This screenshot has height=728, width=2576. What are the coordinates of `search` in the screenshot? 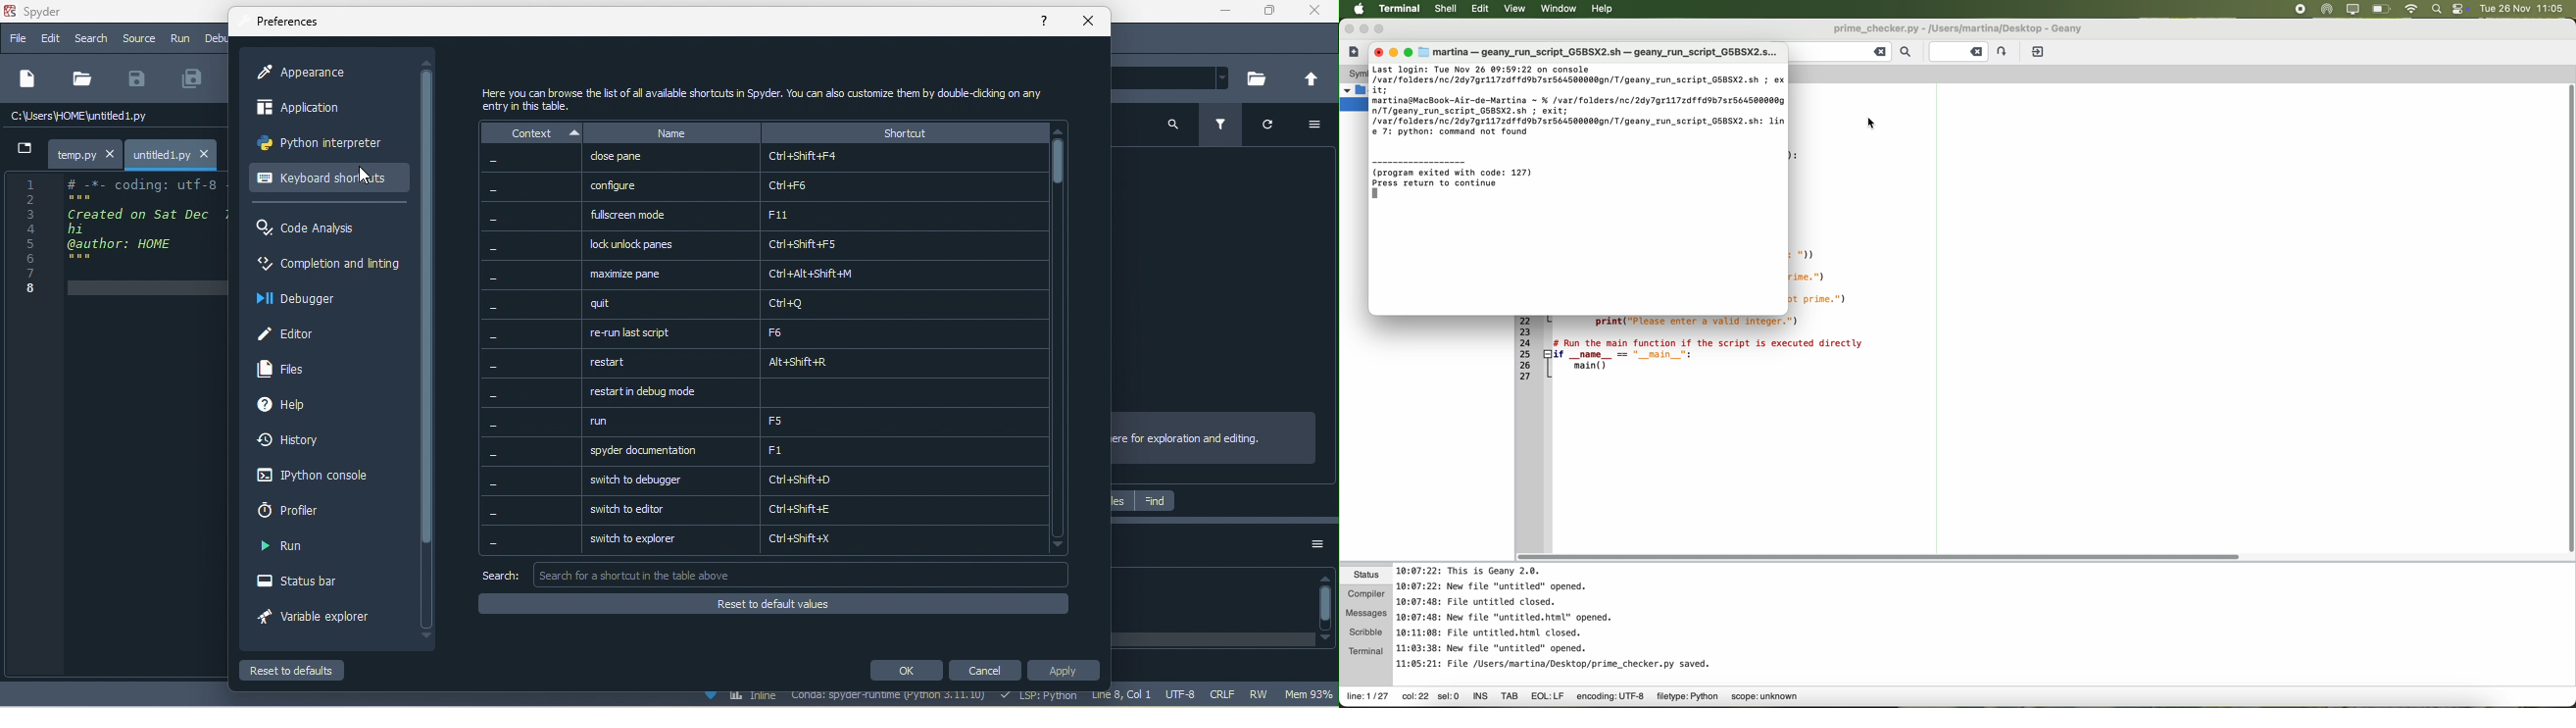 It's located at (90, 39).